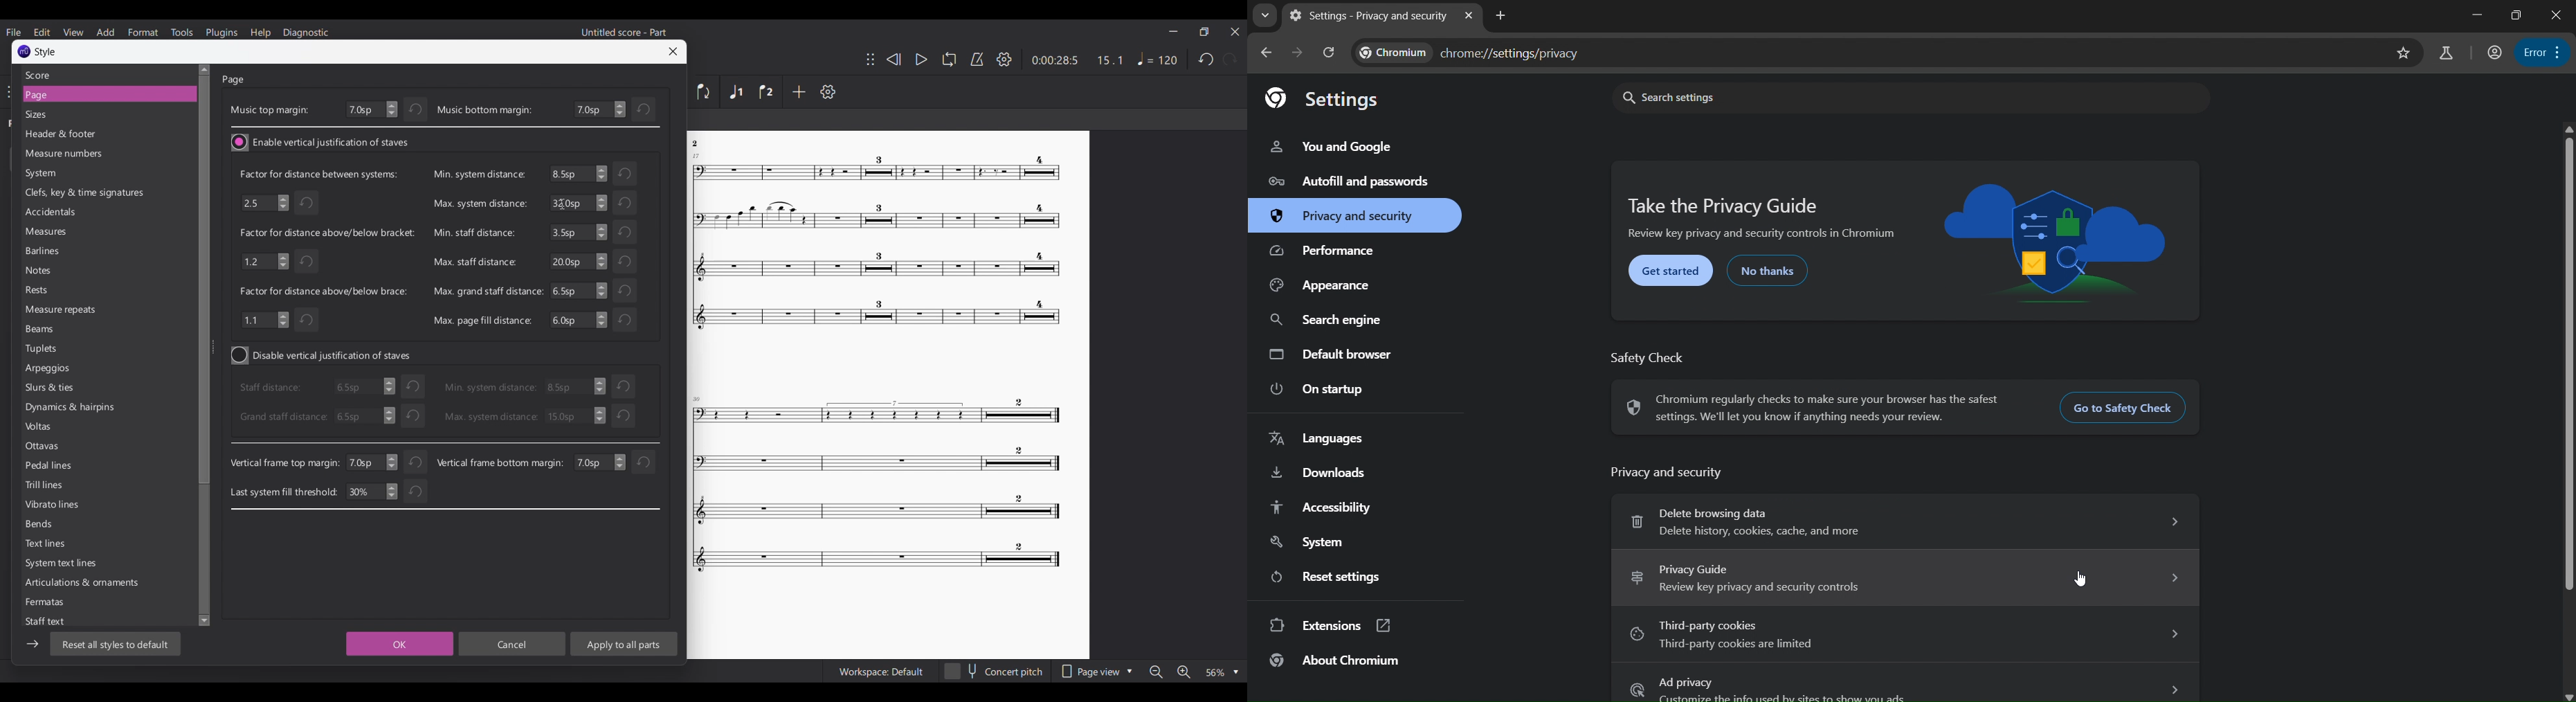 Image resolution: width=2576 pixels, height=728 pixels. Describe the element at coordinates (881, 672) in the screenshot. I see `Workspace Default` at that location.